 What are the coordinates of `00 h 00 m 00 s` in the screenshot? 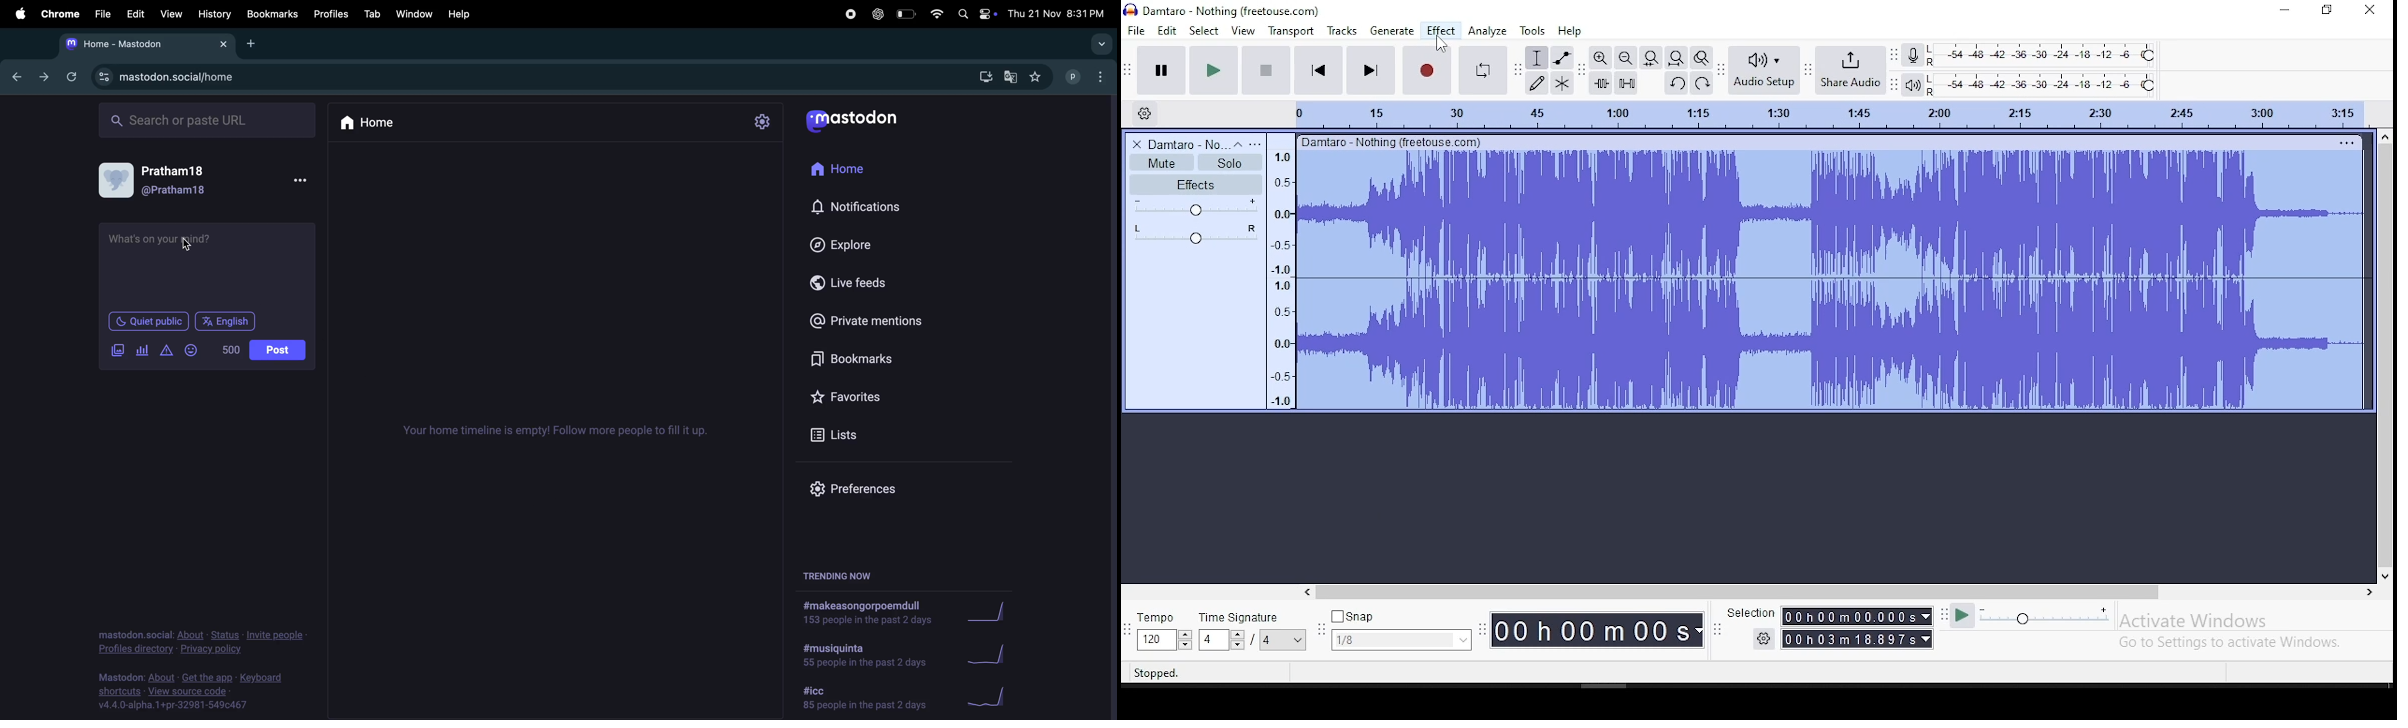 It's located at (1596, 631).